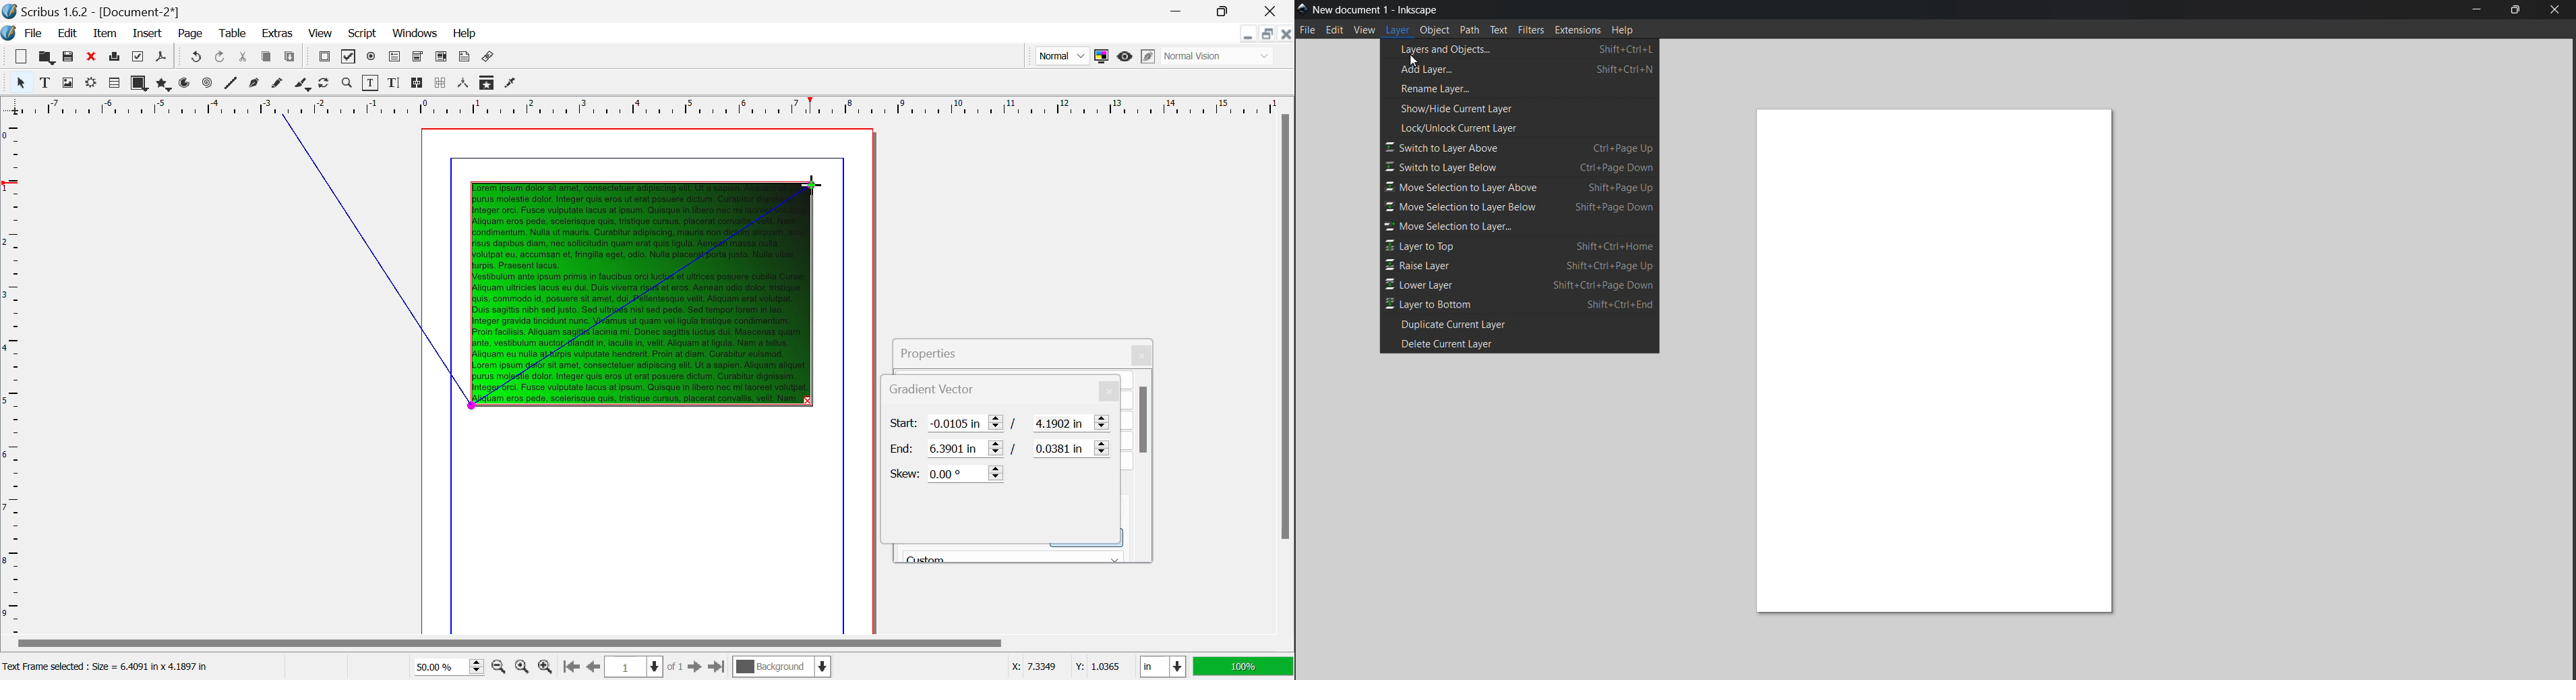 This screenshot has width=2576, height=700. Describe the element at coordinates (464, 58) in the screenshot. I see `Text Annotation` at that location.